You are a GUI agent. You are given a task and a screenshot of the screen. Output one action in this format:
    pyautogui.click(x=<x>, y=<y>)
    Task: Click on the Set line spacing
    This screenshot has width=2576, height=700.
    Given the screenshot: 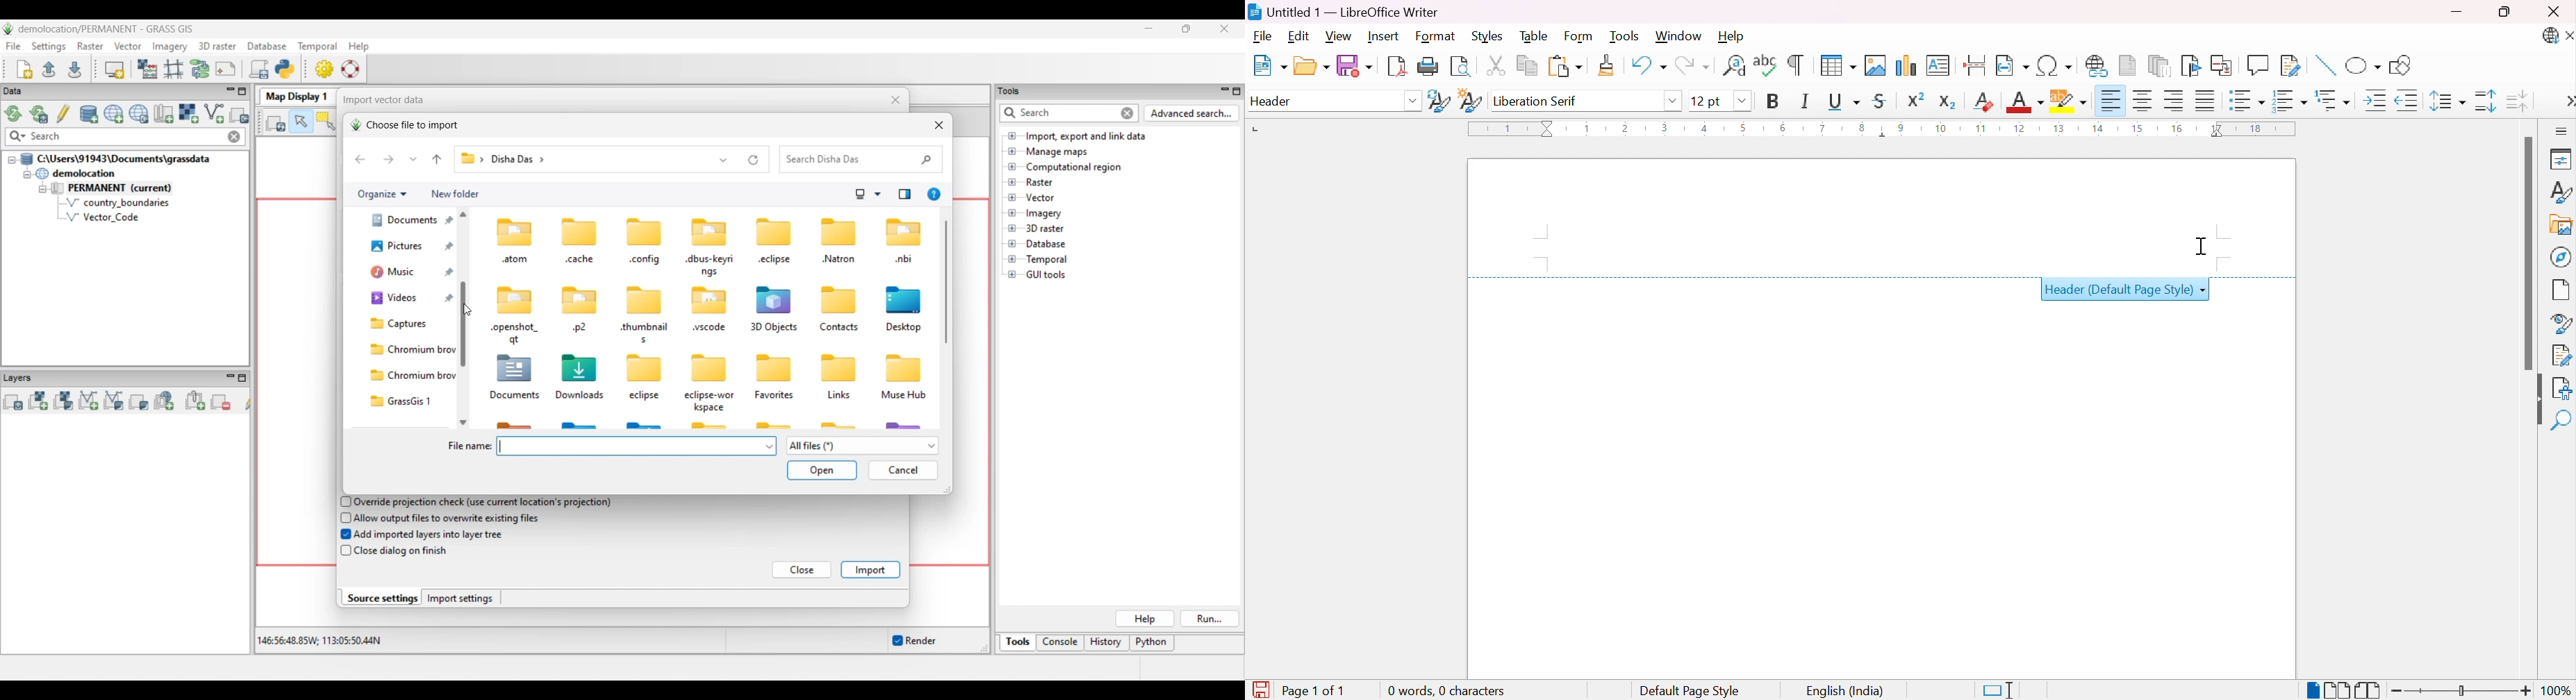 What is the action you would take?
    pyautogui.click(x=2447, y=103)
    